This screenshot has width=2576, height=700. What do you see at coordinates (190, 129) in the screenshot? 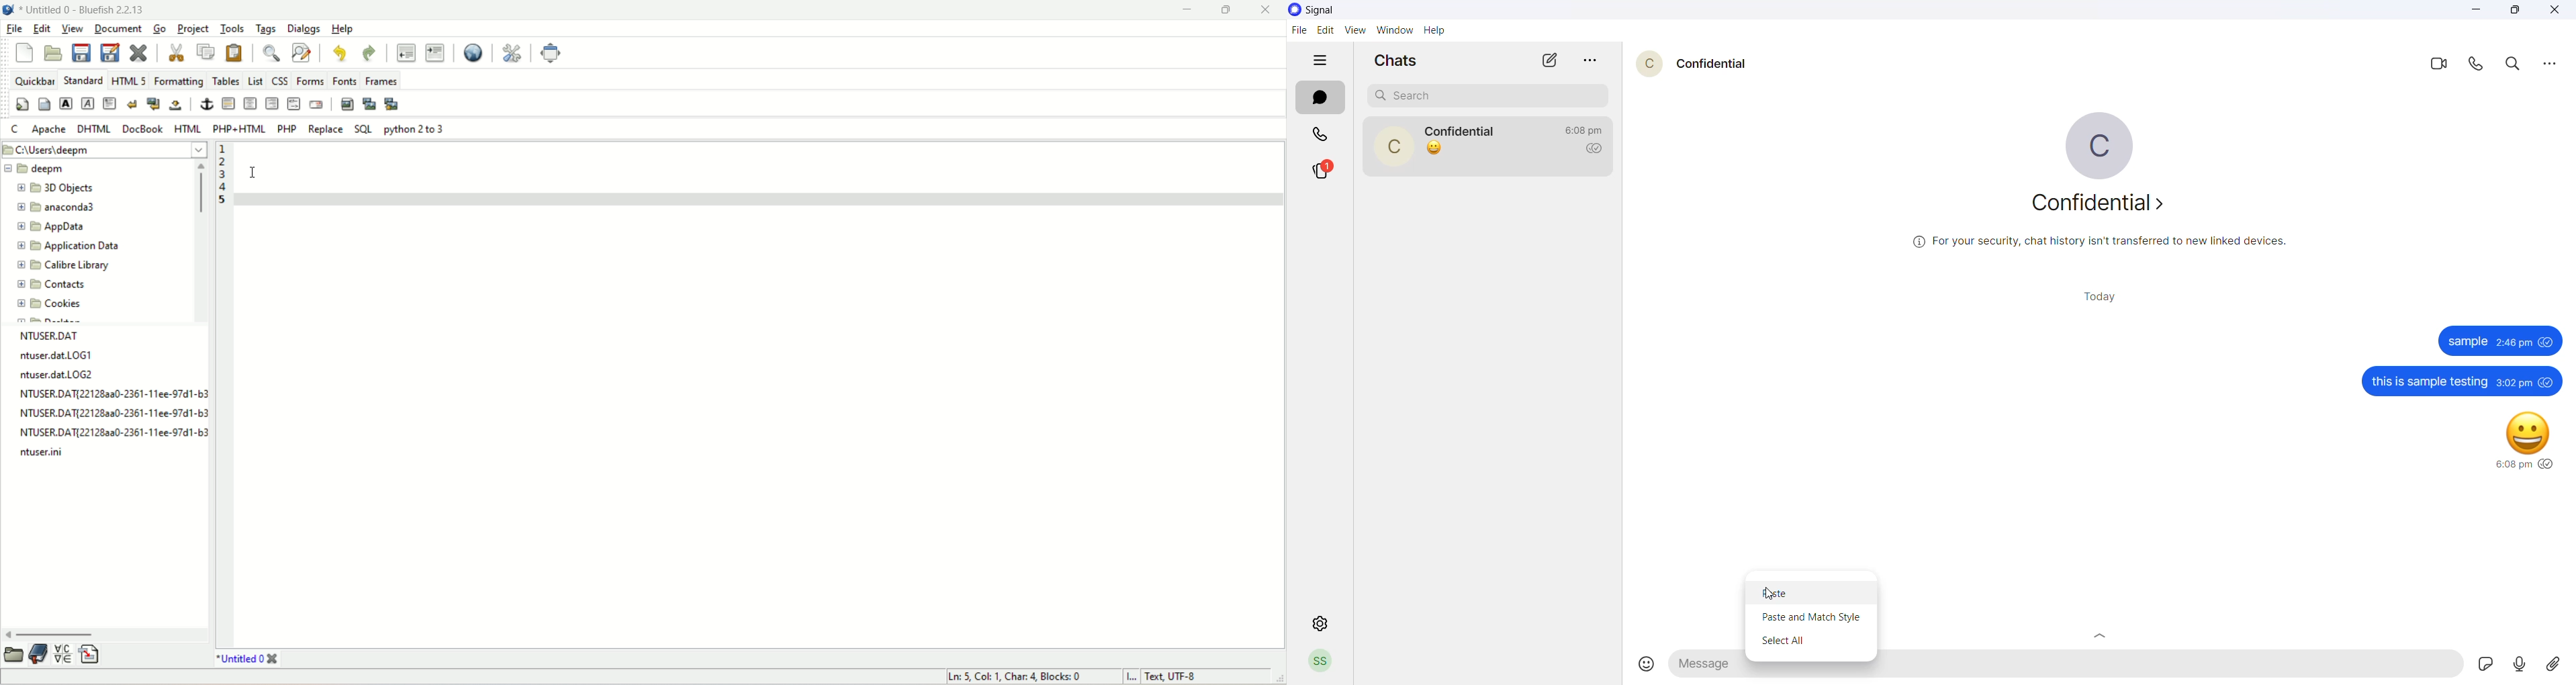
I see `HTML` at bounding box center [190, 129].